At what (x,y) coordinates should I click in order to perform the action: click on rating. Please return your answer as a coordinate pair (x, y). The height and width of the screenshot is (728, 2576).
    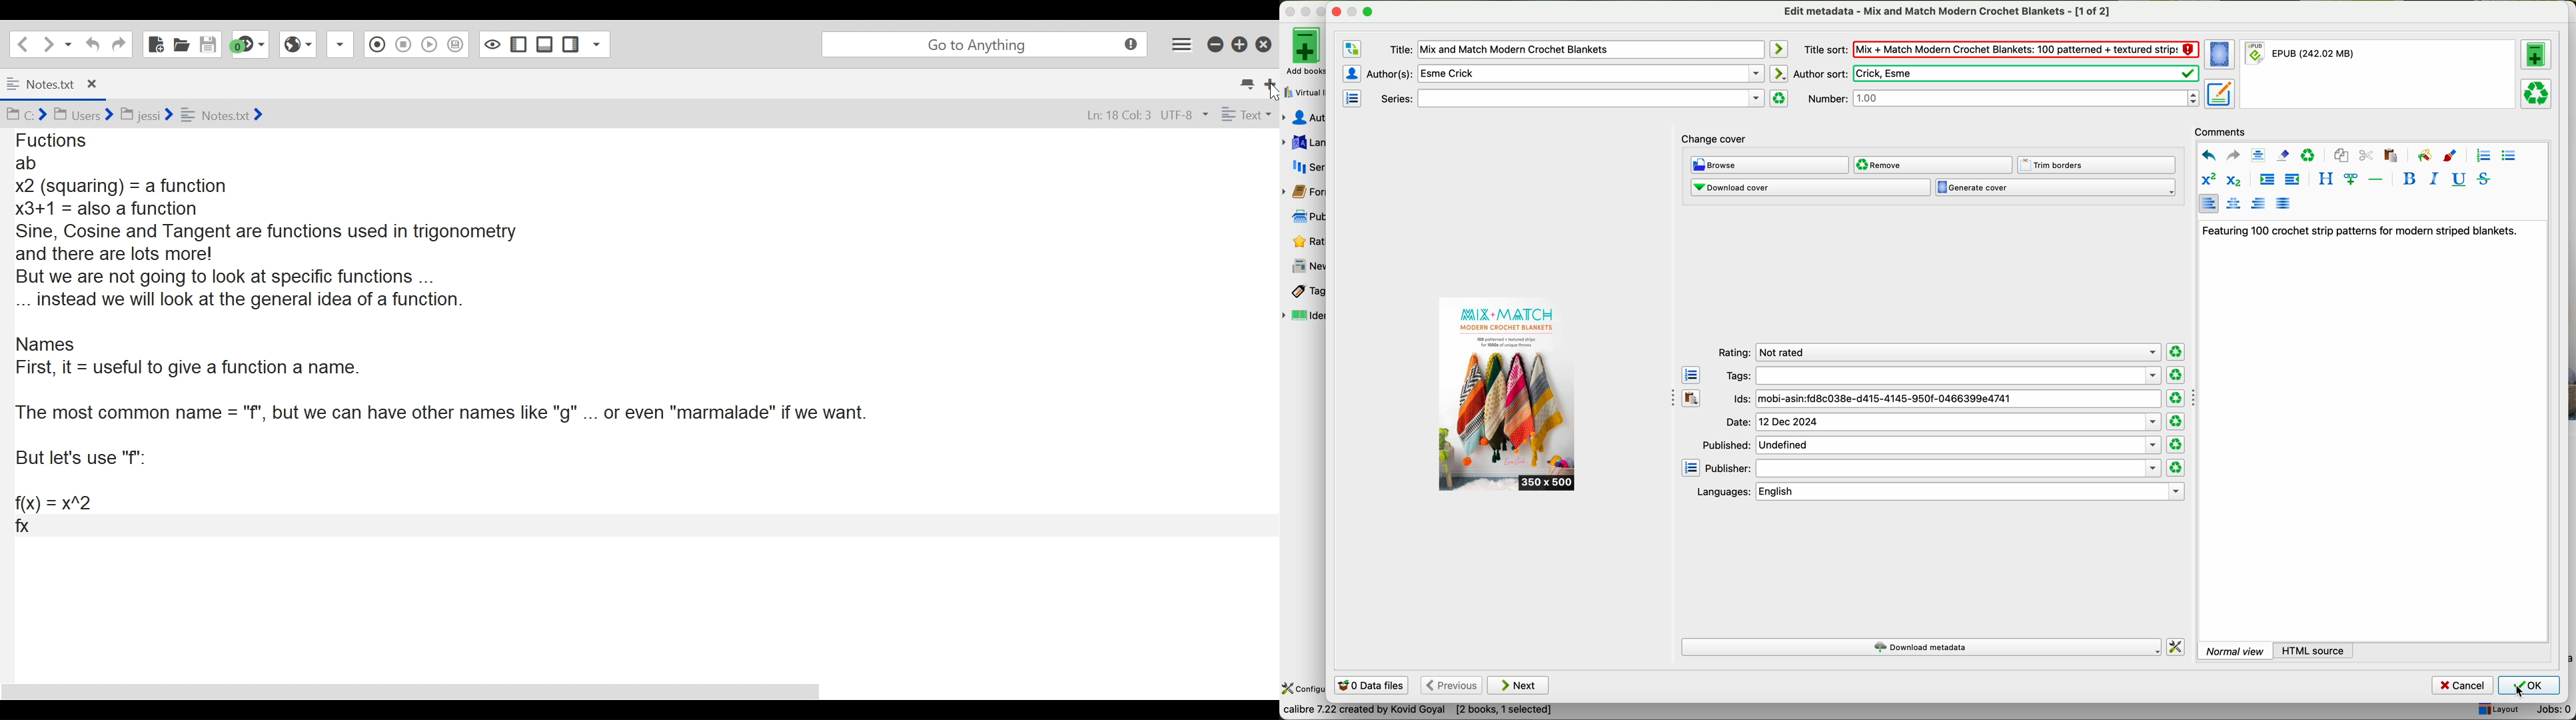
    Looking at the image, I should click on (1937, 353).